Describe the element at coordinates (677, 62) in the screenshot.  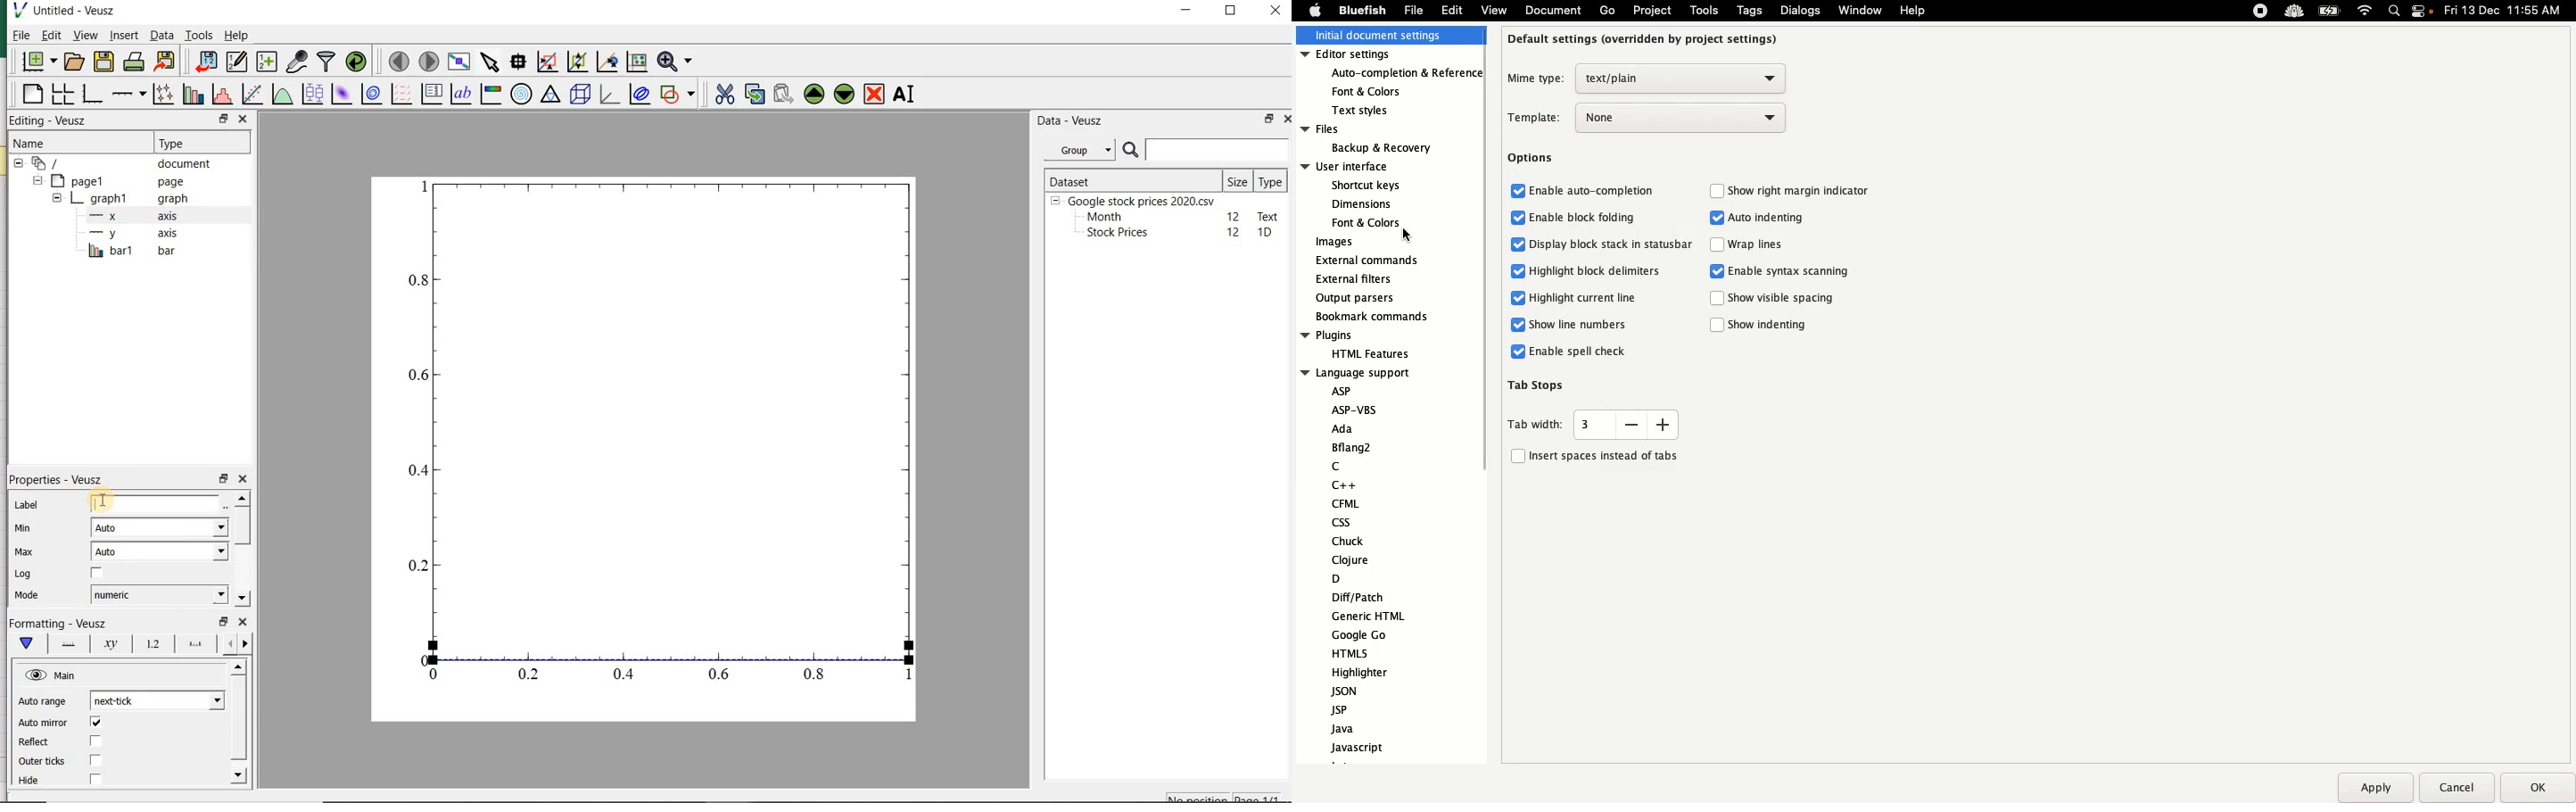
I see `zoom function menus` at that location.